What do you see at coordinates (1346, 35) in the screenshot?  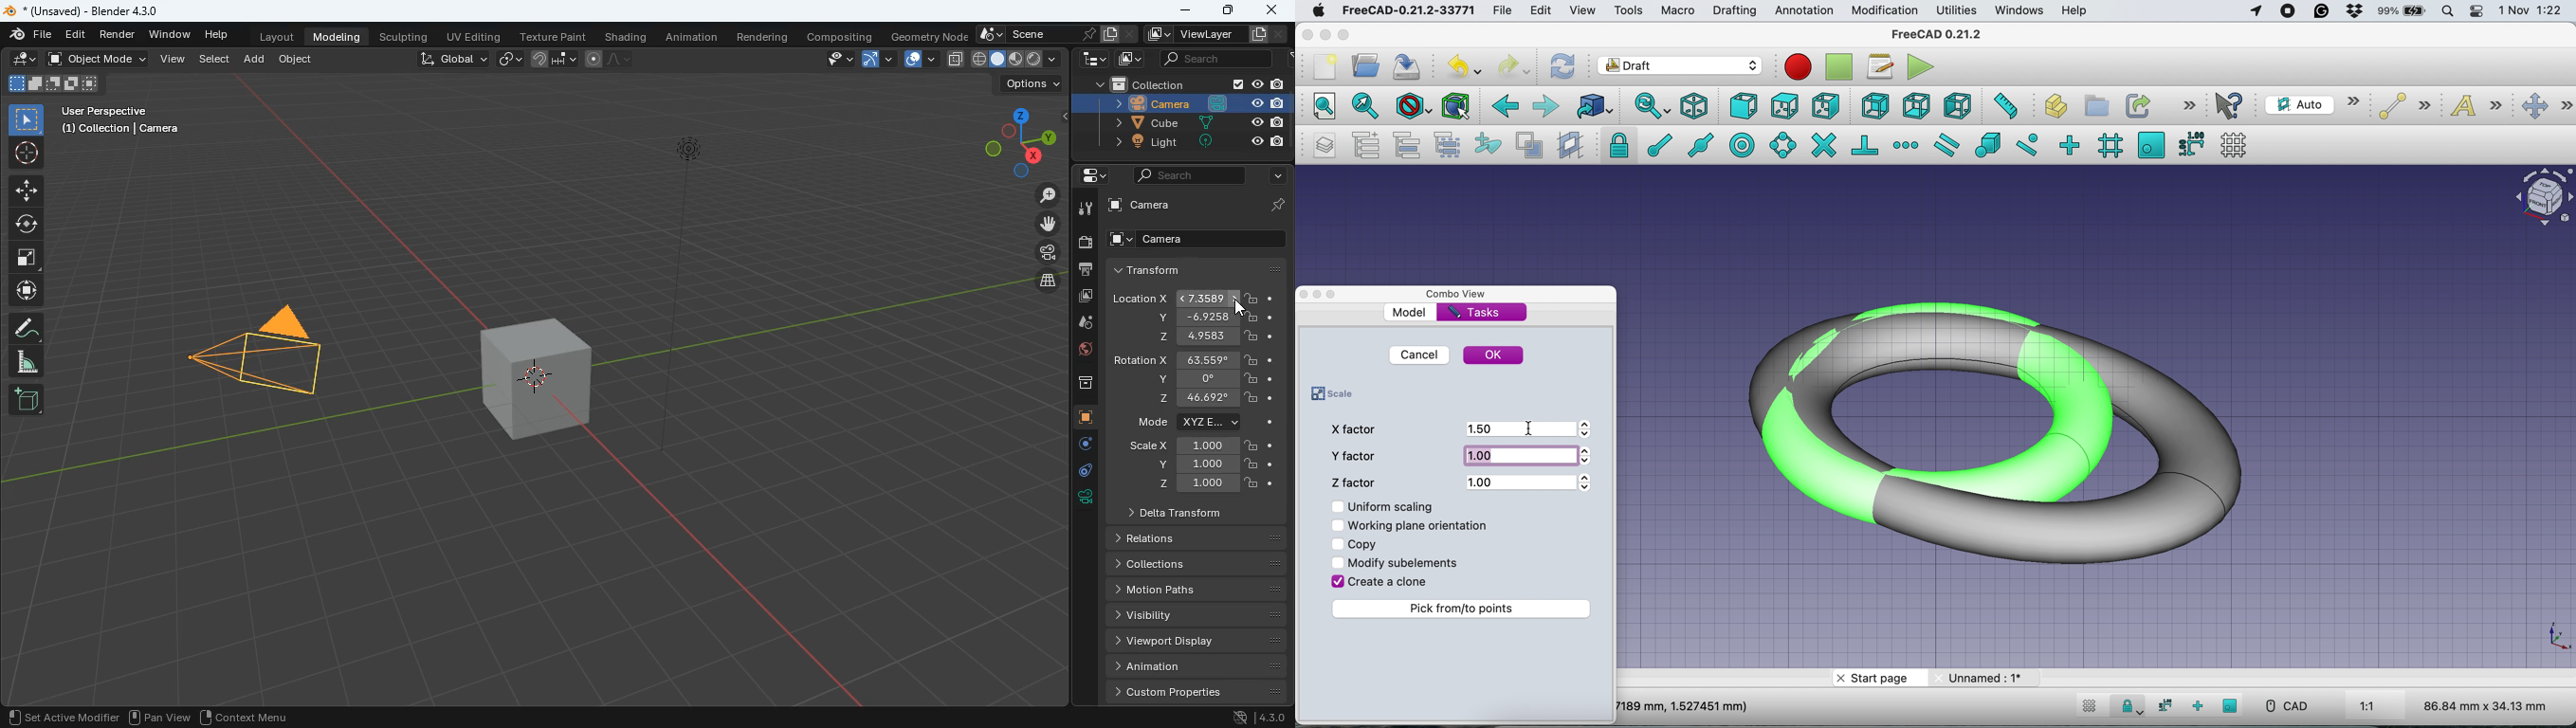 I see `maximise` at bounding box center [1346, 35].